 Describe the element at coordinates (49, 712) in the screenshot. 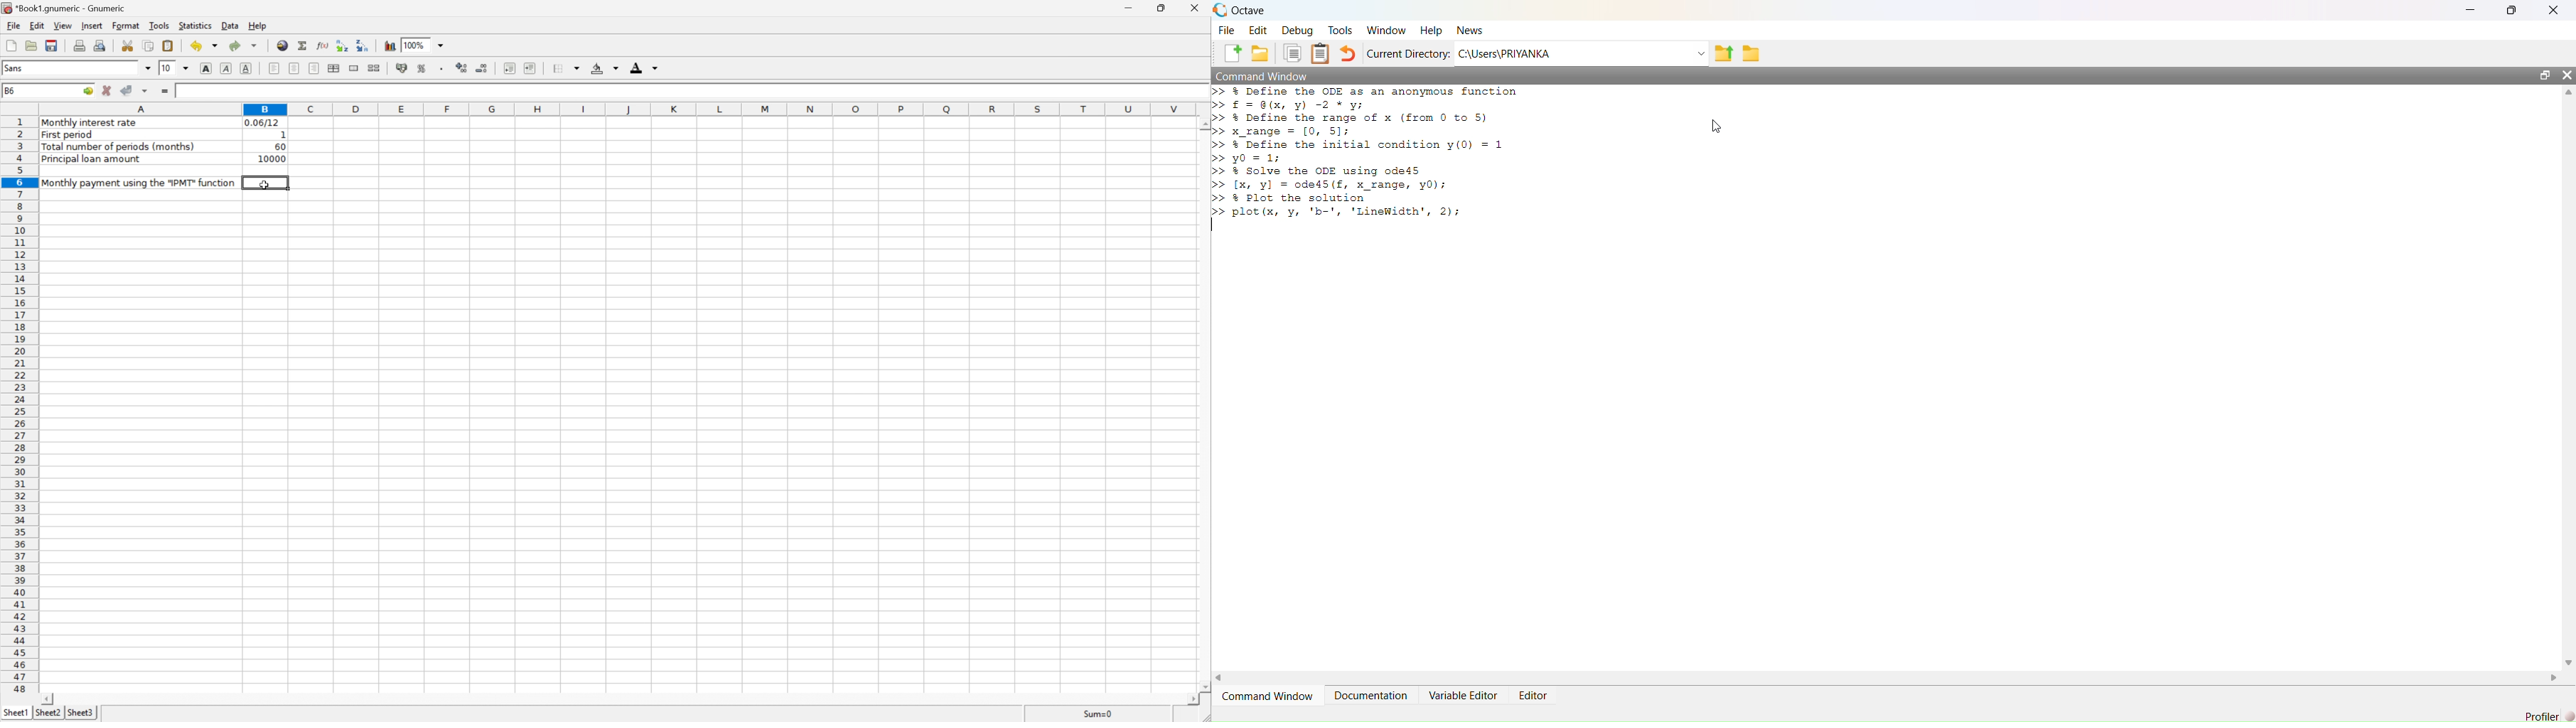

I see `Sheet2` at that location.